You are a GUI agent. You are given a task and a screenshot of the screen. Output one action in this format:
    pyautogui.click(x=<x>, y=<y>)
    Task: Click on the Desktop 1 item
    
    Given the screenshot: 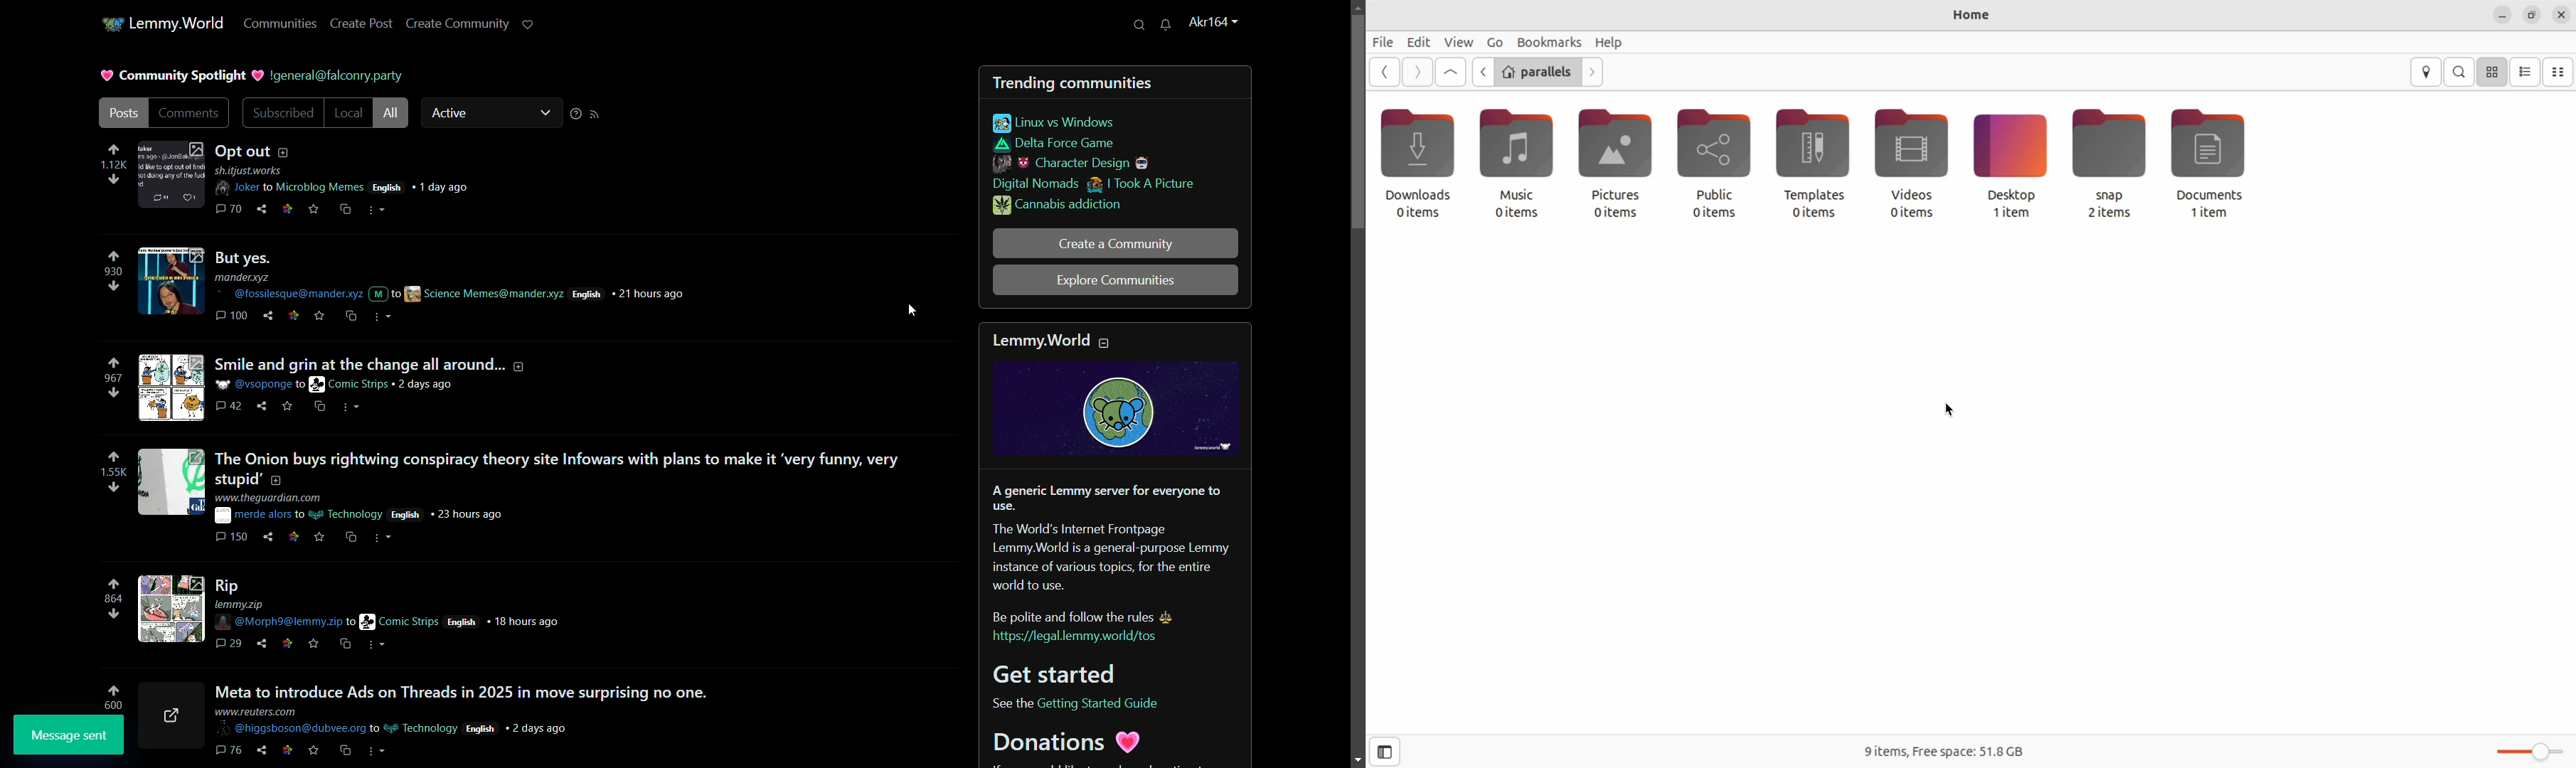 What is the action you would take?
    pyautogui.click(x=2008, y=167)
    